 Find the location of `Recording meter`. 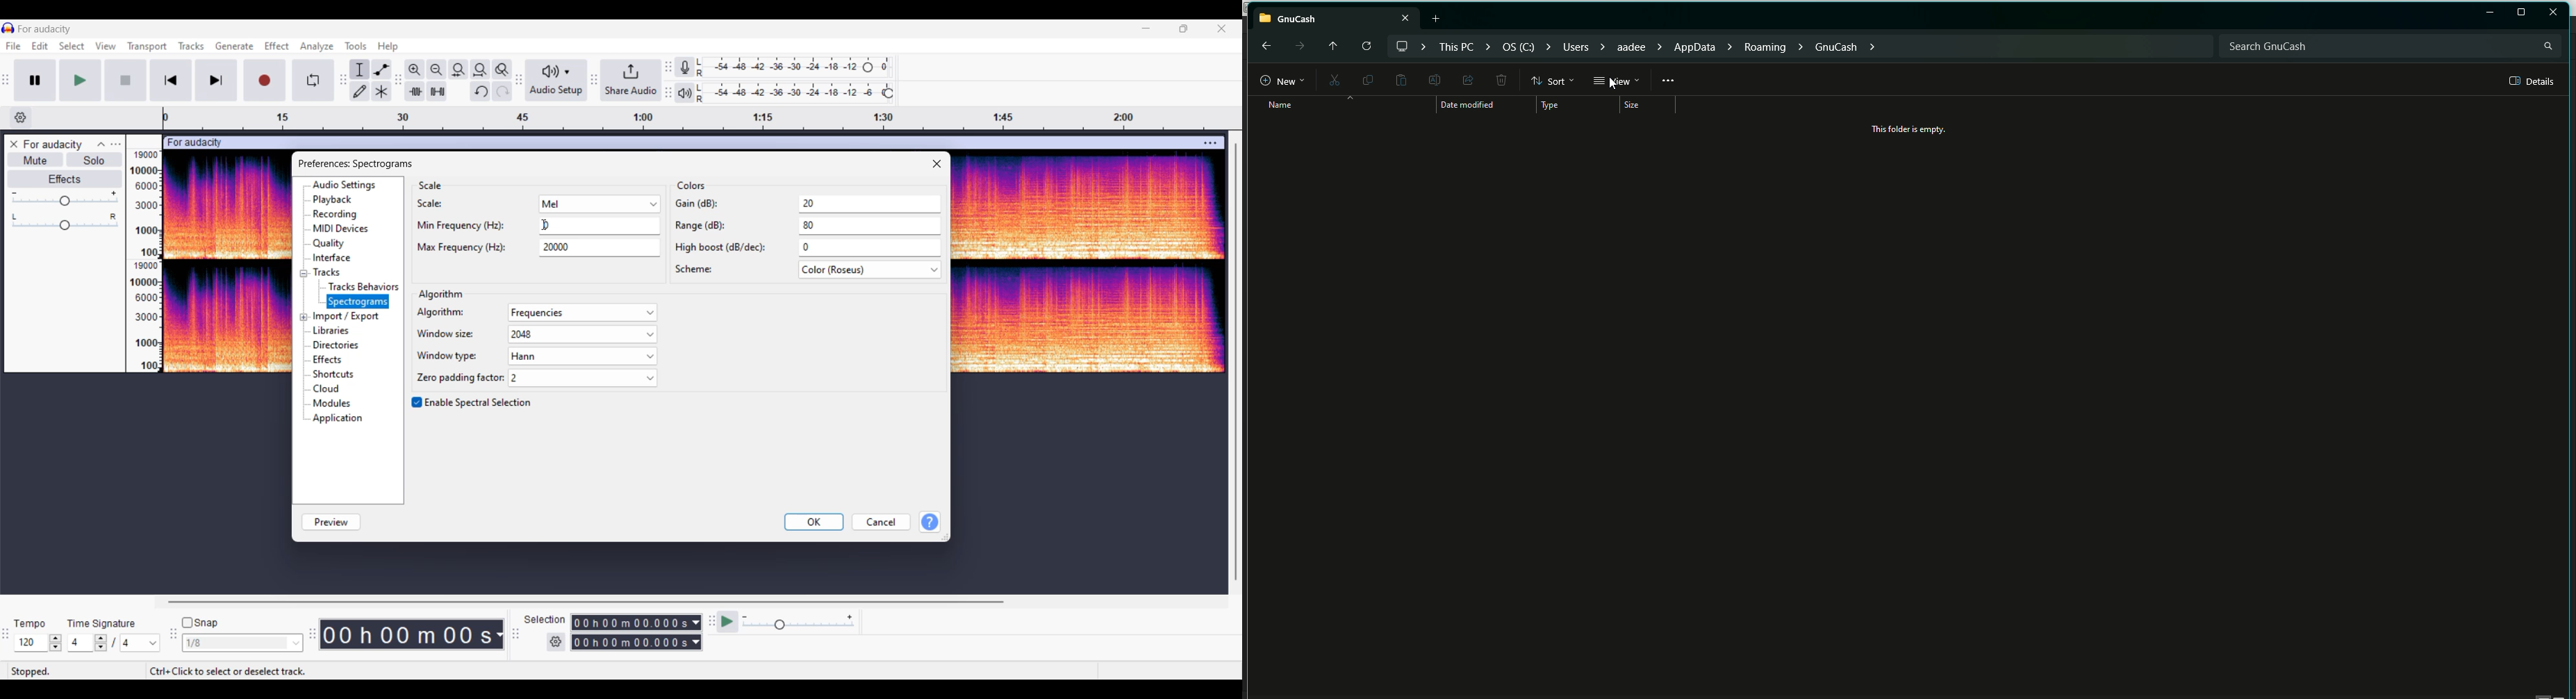

Recording meter is located at coordinates (685, 67).